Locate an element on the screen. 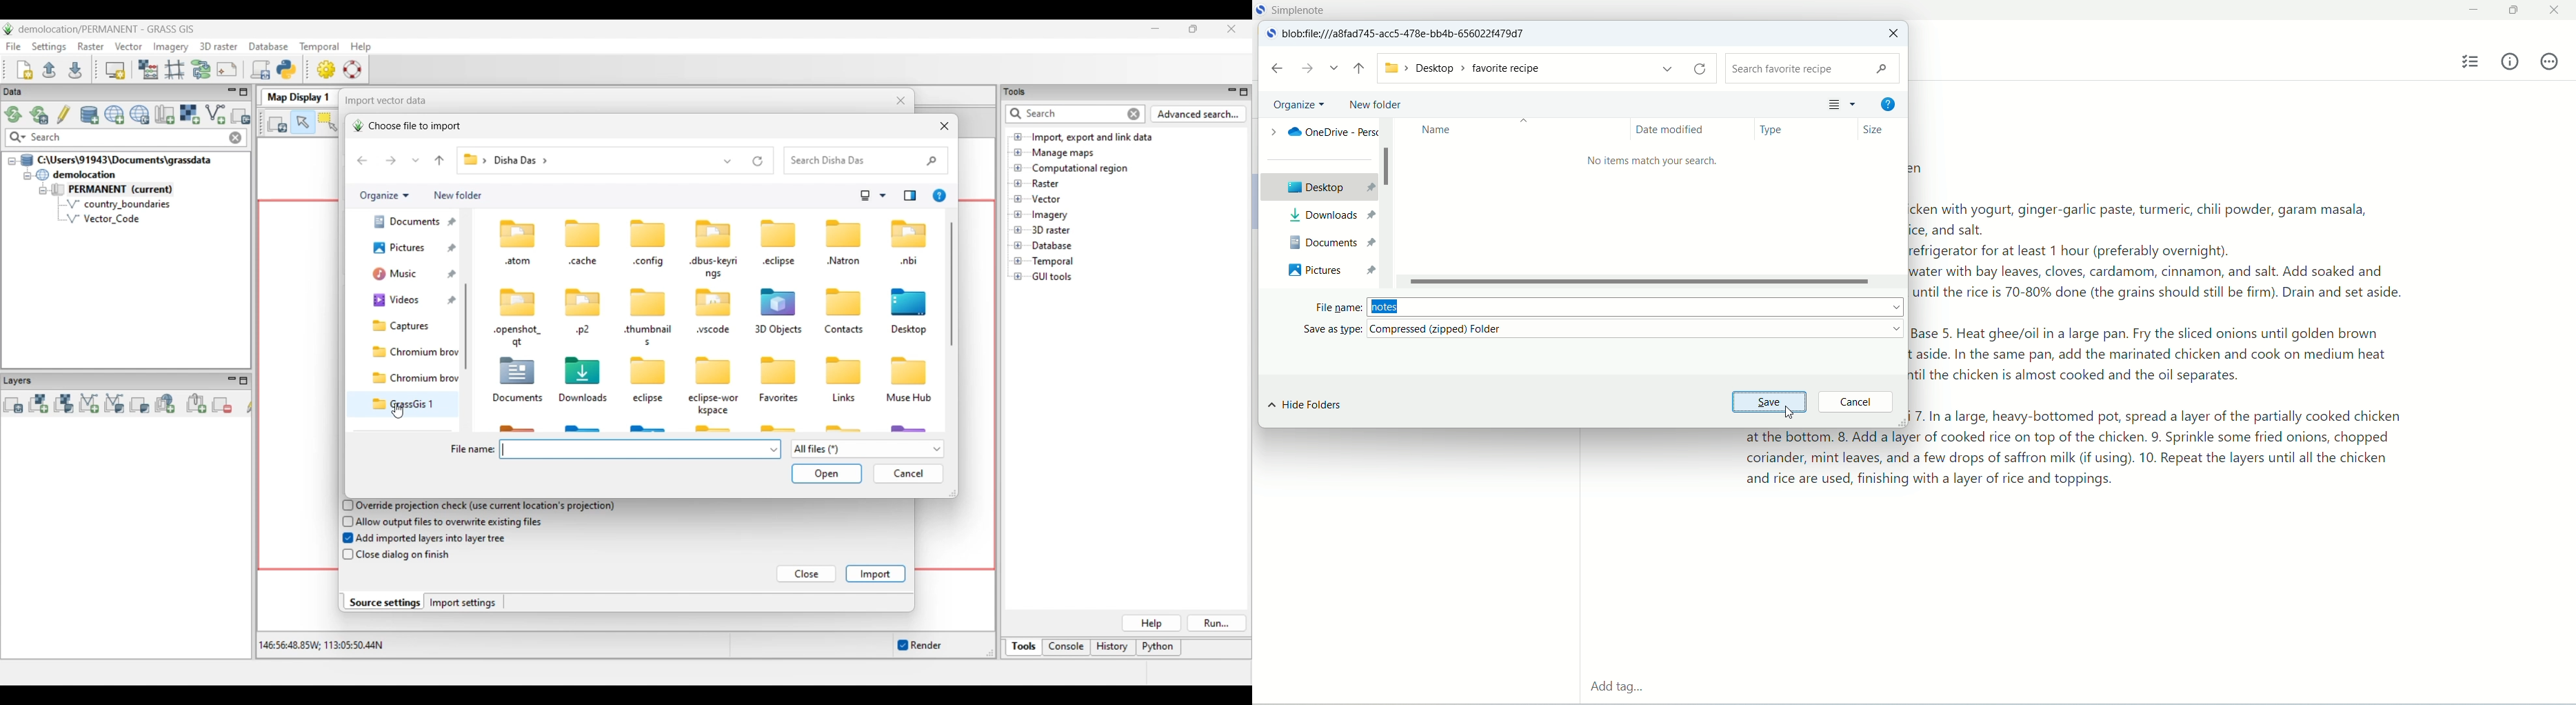 Image resolution: width=2576 pixels, height=728 pixels. type is located at coordinates (1797, 130).